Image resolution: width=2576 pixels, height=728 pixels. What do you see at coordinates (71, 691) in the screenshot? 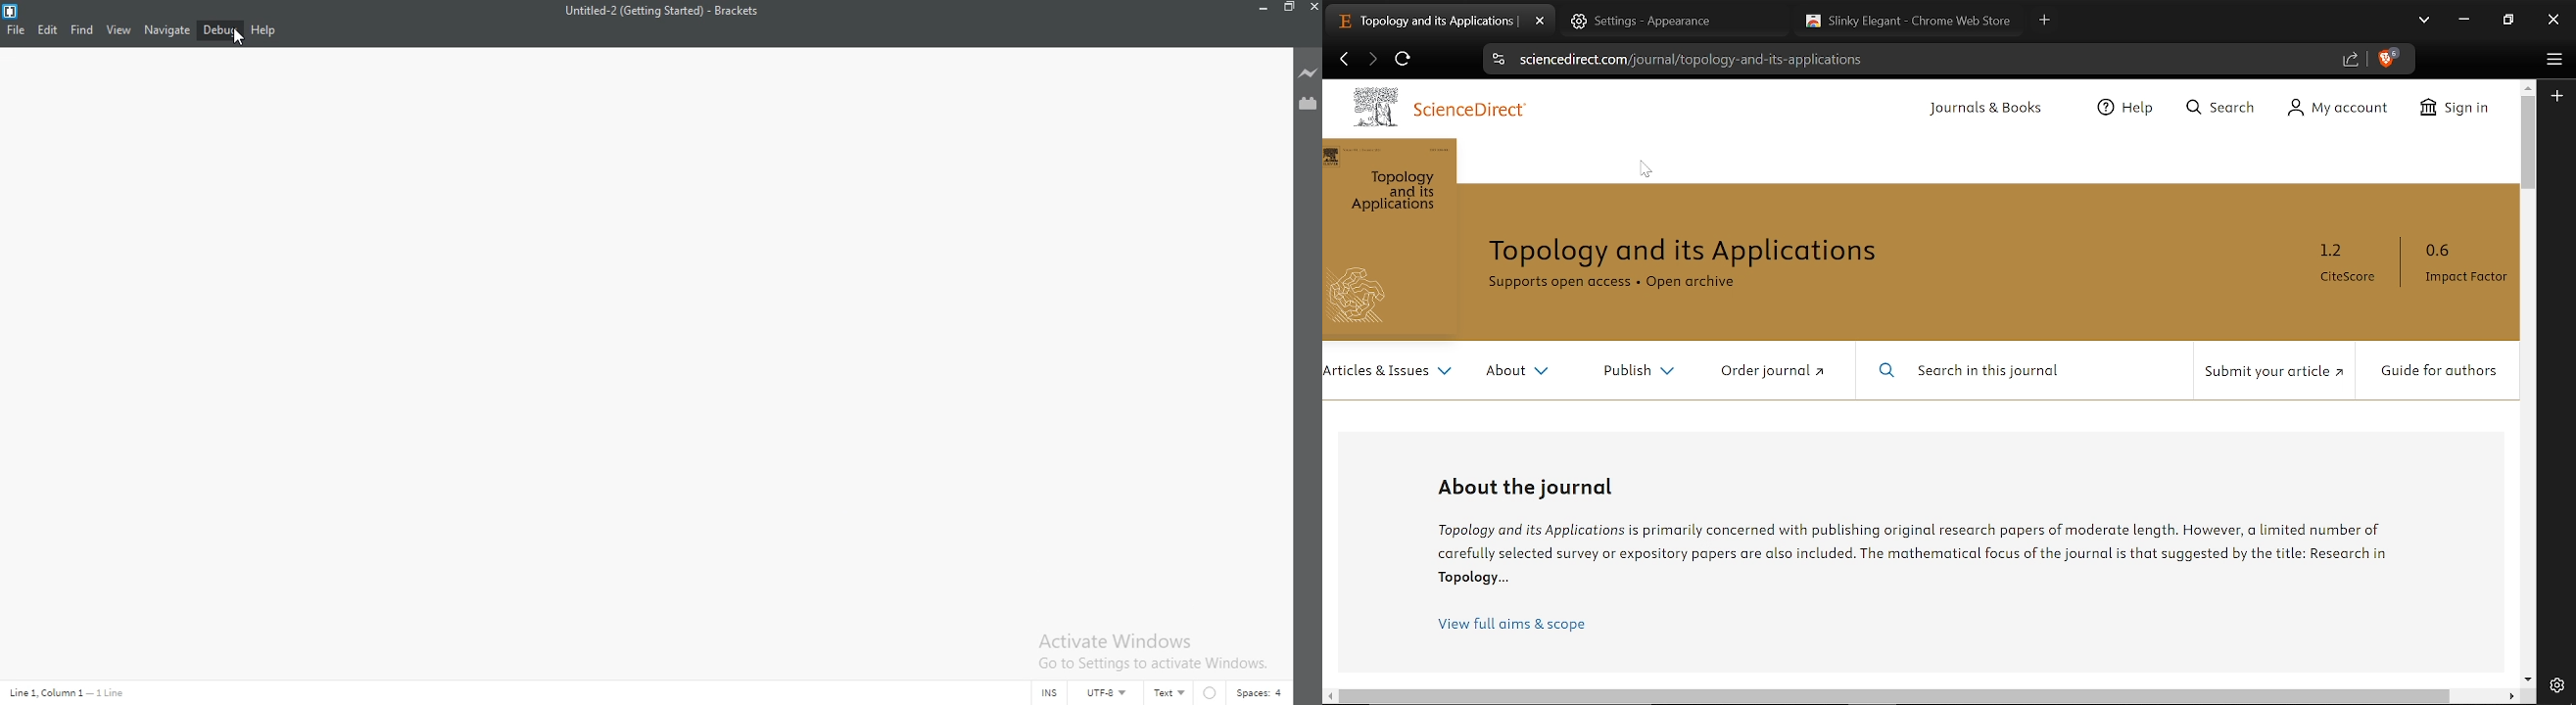
I see `Line 1, Column 1 - 1 Line` at bounding box center [71, 691].